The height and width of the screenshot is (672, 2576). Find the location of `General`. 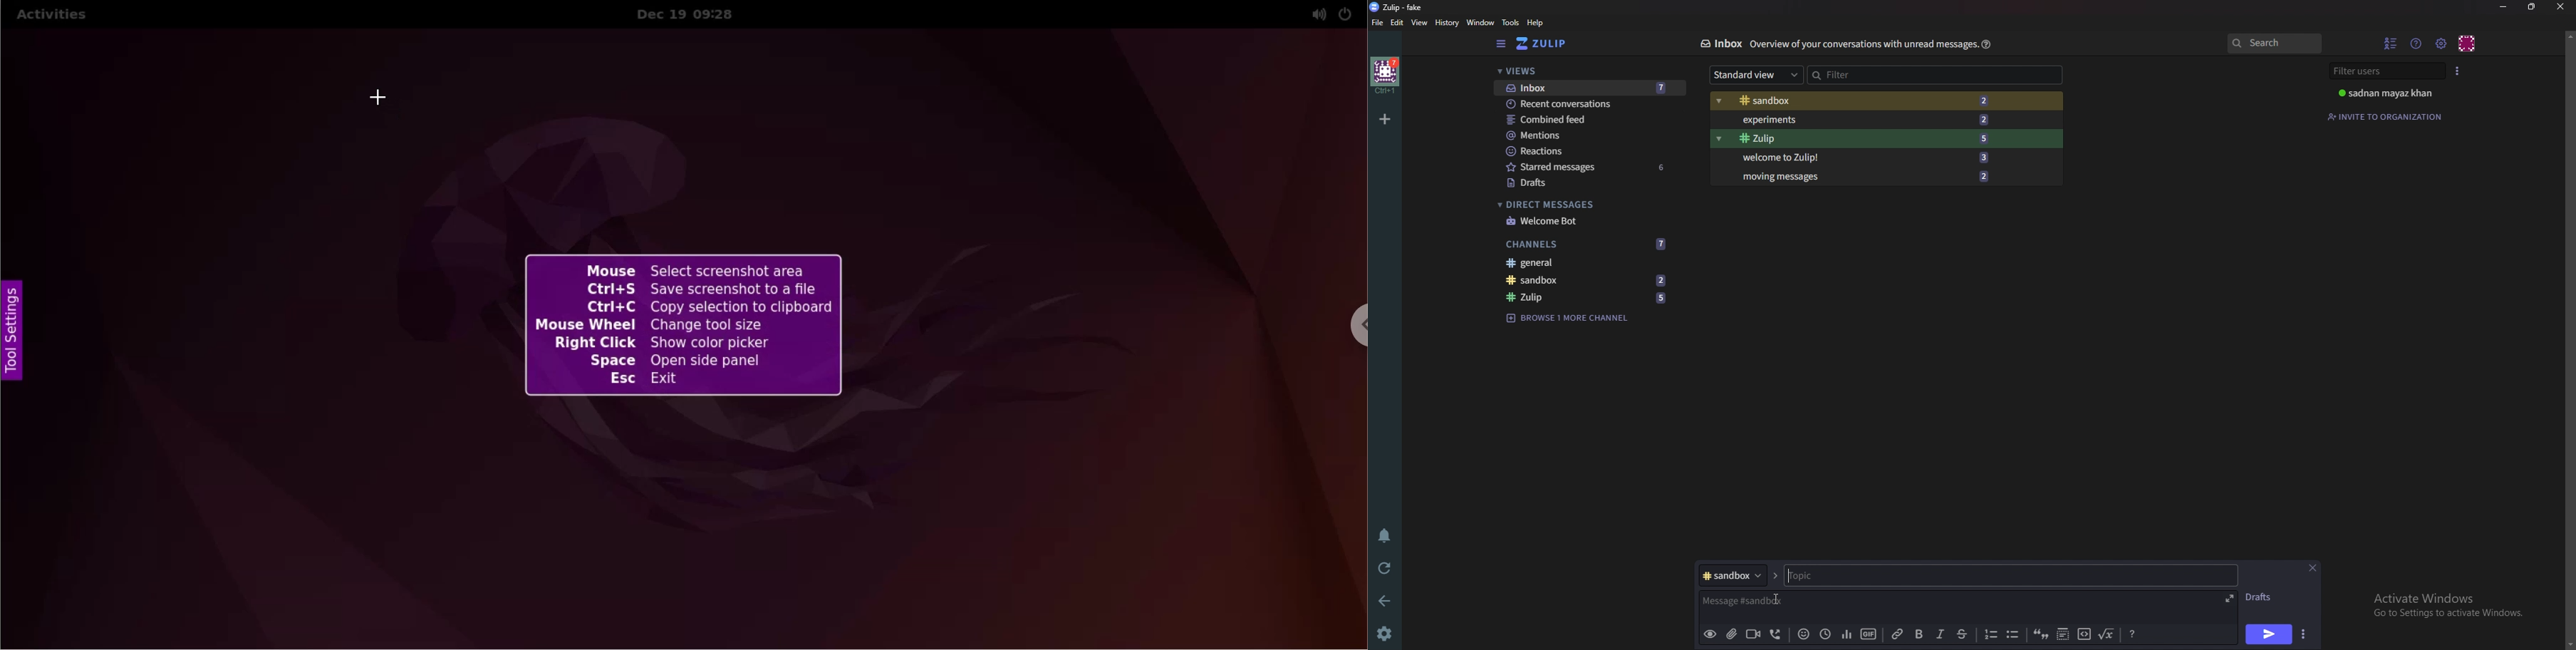

General is located at coordinates (1582, 262).